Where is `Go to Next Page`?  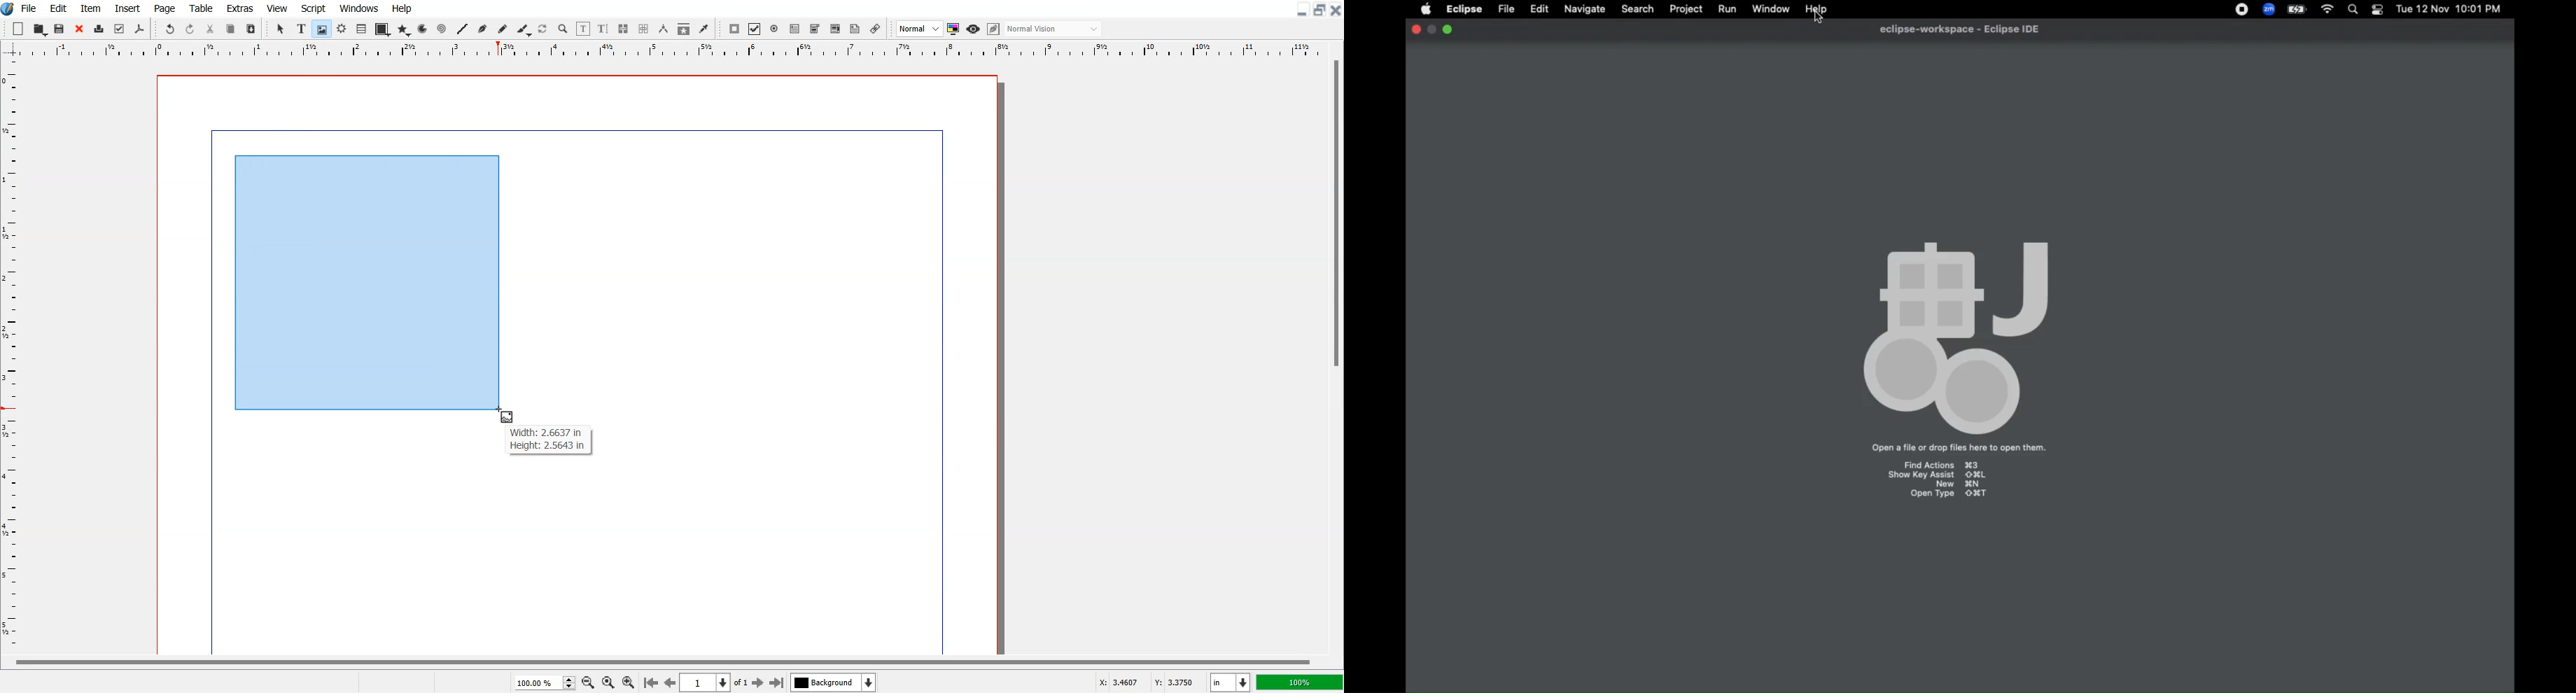
Go to Next Page is located at coordinates (760, 683).